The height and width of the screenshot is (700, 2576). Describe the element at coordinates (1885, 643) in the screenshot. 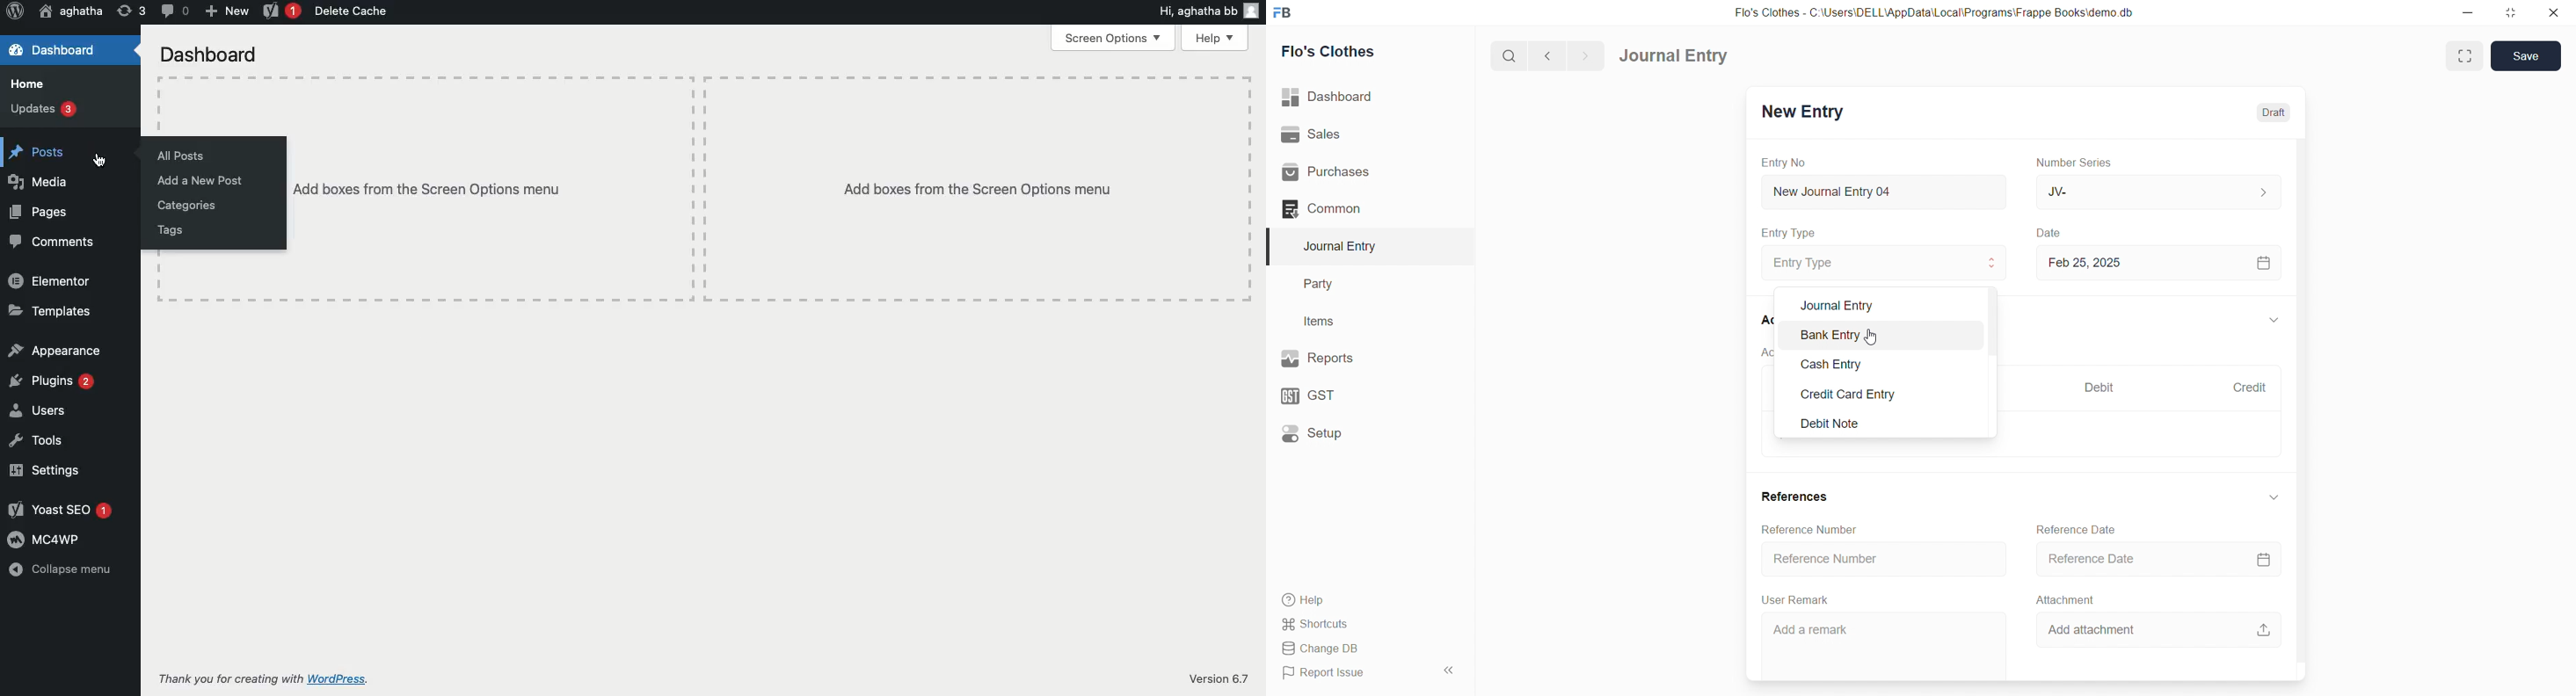

I see `Add a remark` at that location.